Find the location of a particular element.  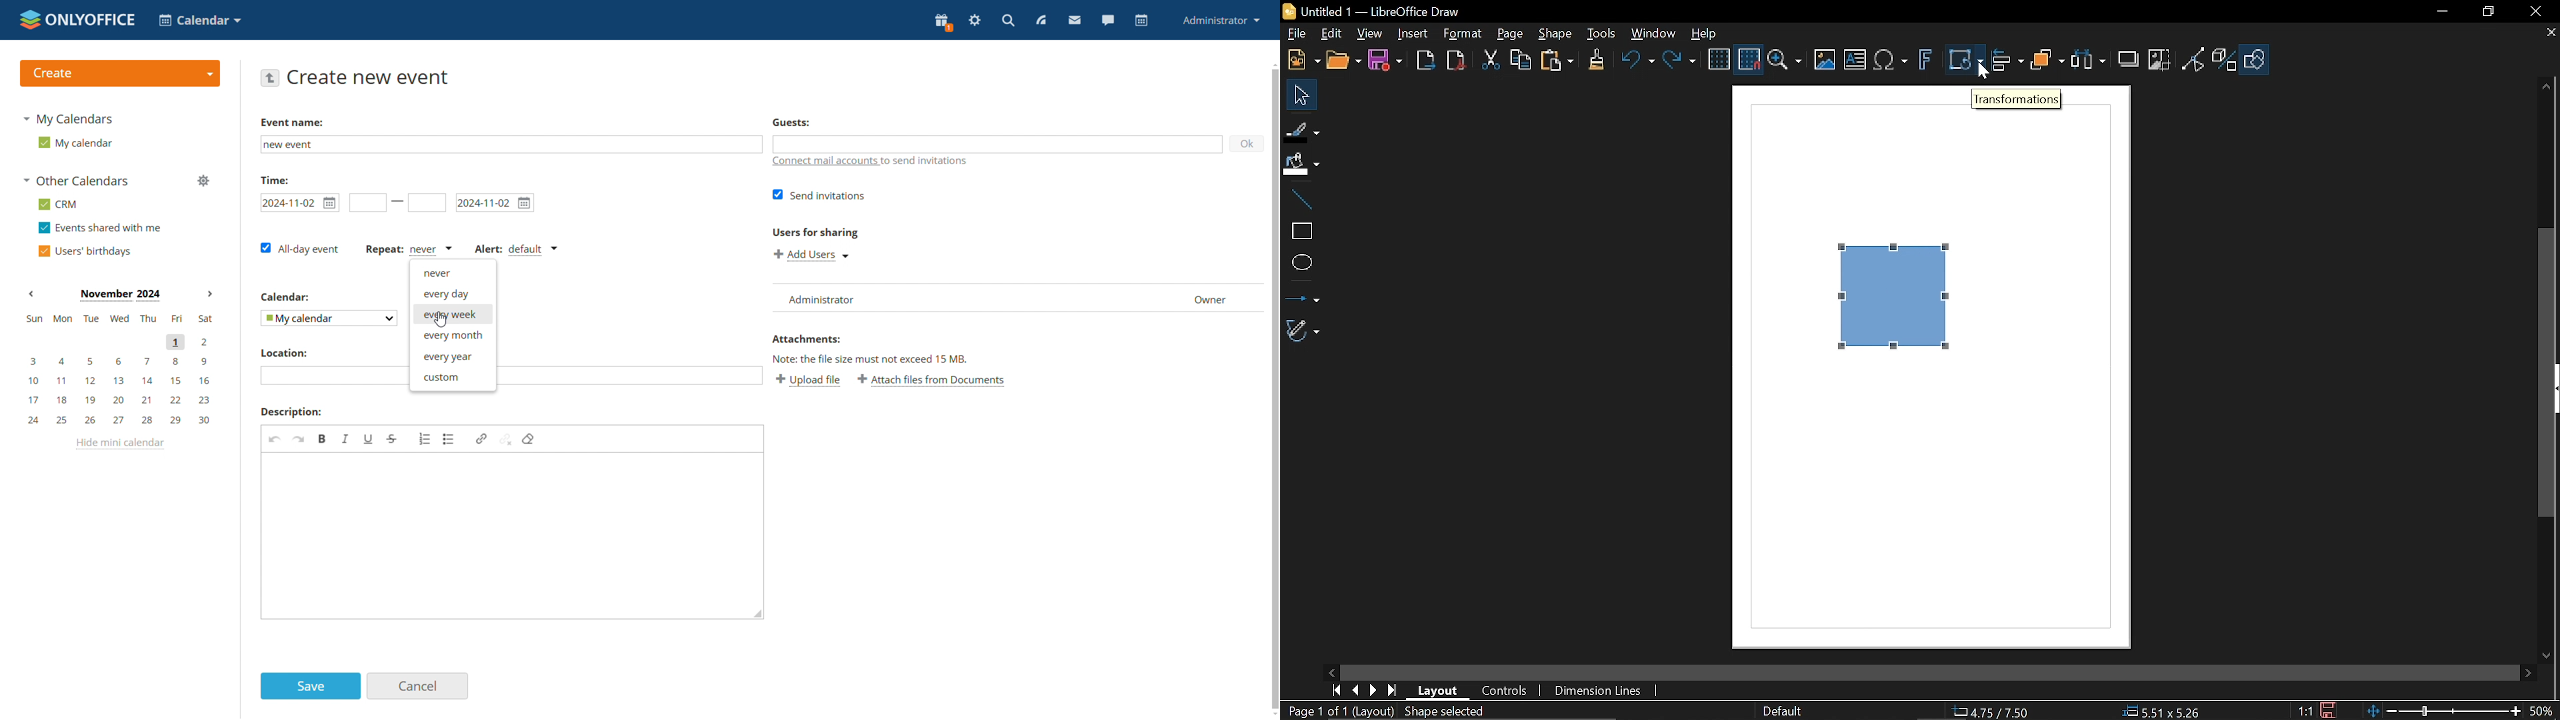

4.75/7.50 (Cursor Position) is located at coordinates (1990, 710).